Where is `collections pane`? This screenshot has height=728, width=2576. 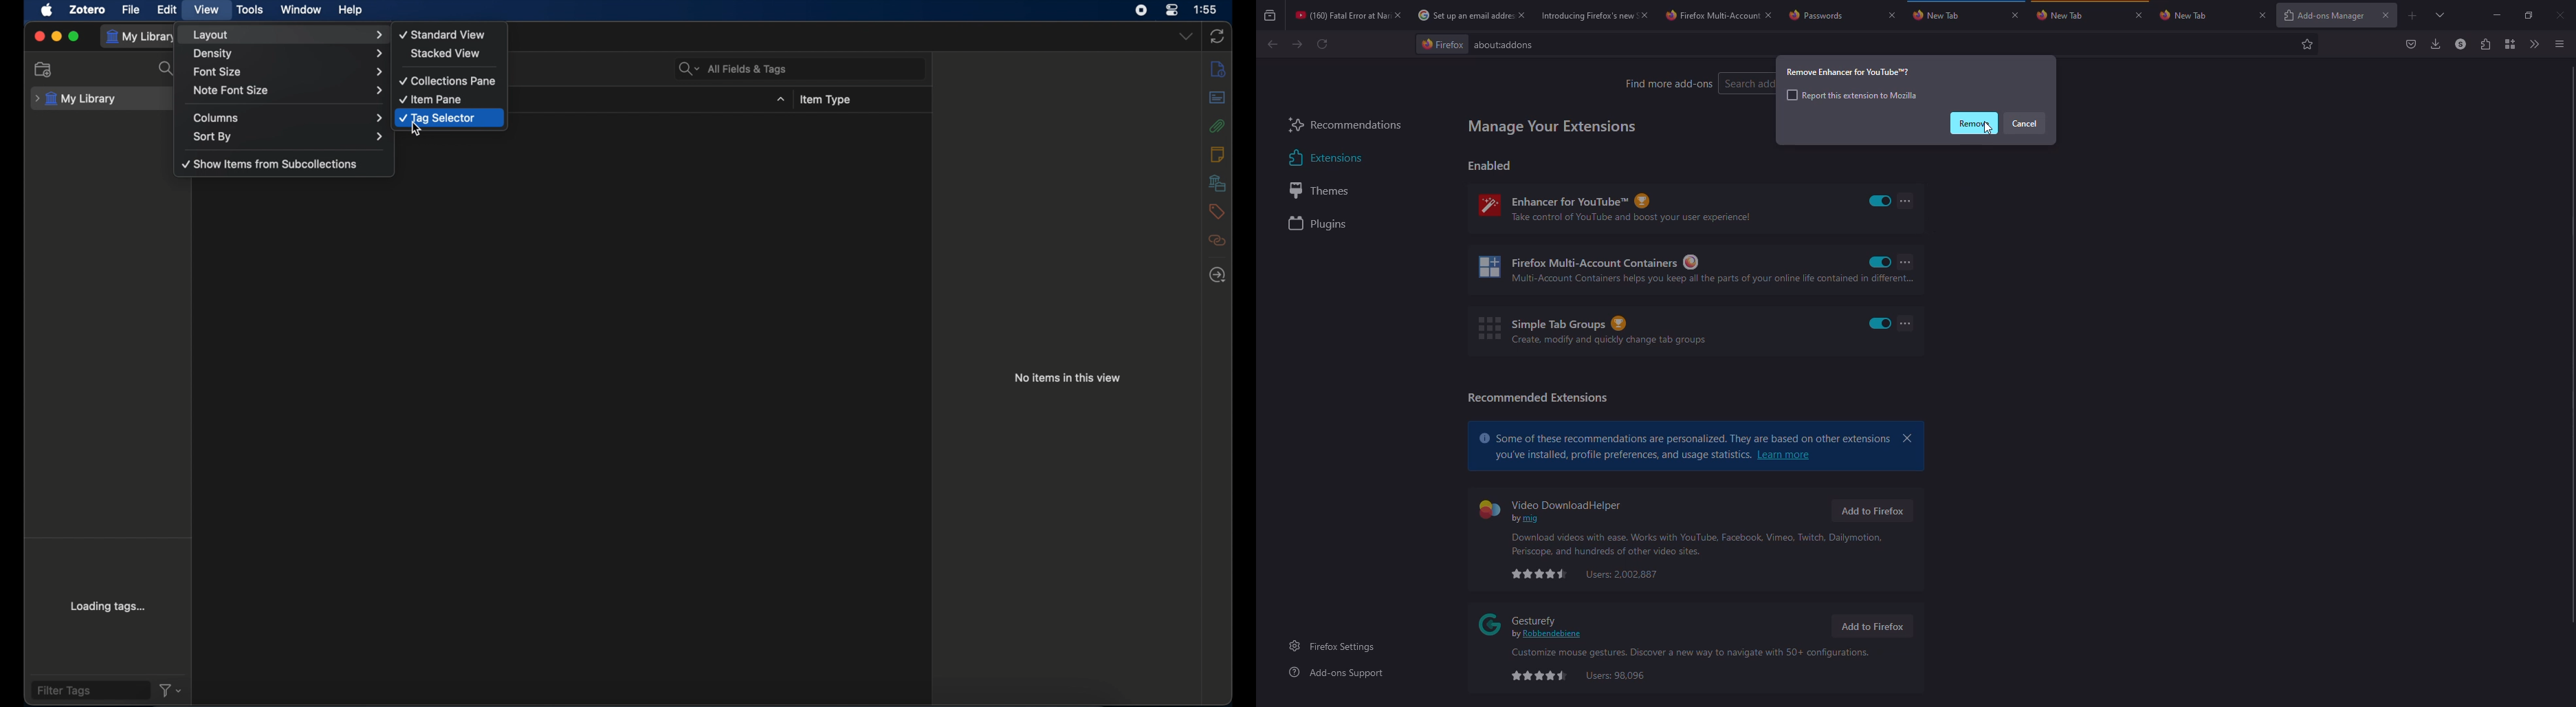 collections pane is located at coordinates (450, 81).